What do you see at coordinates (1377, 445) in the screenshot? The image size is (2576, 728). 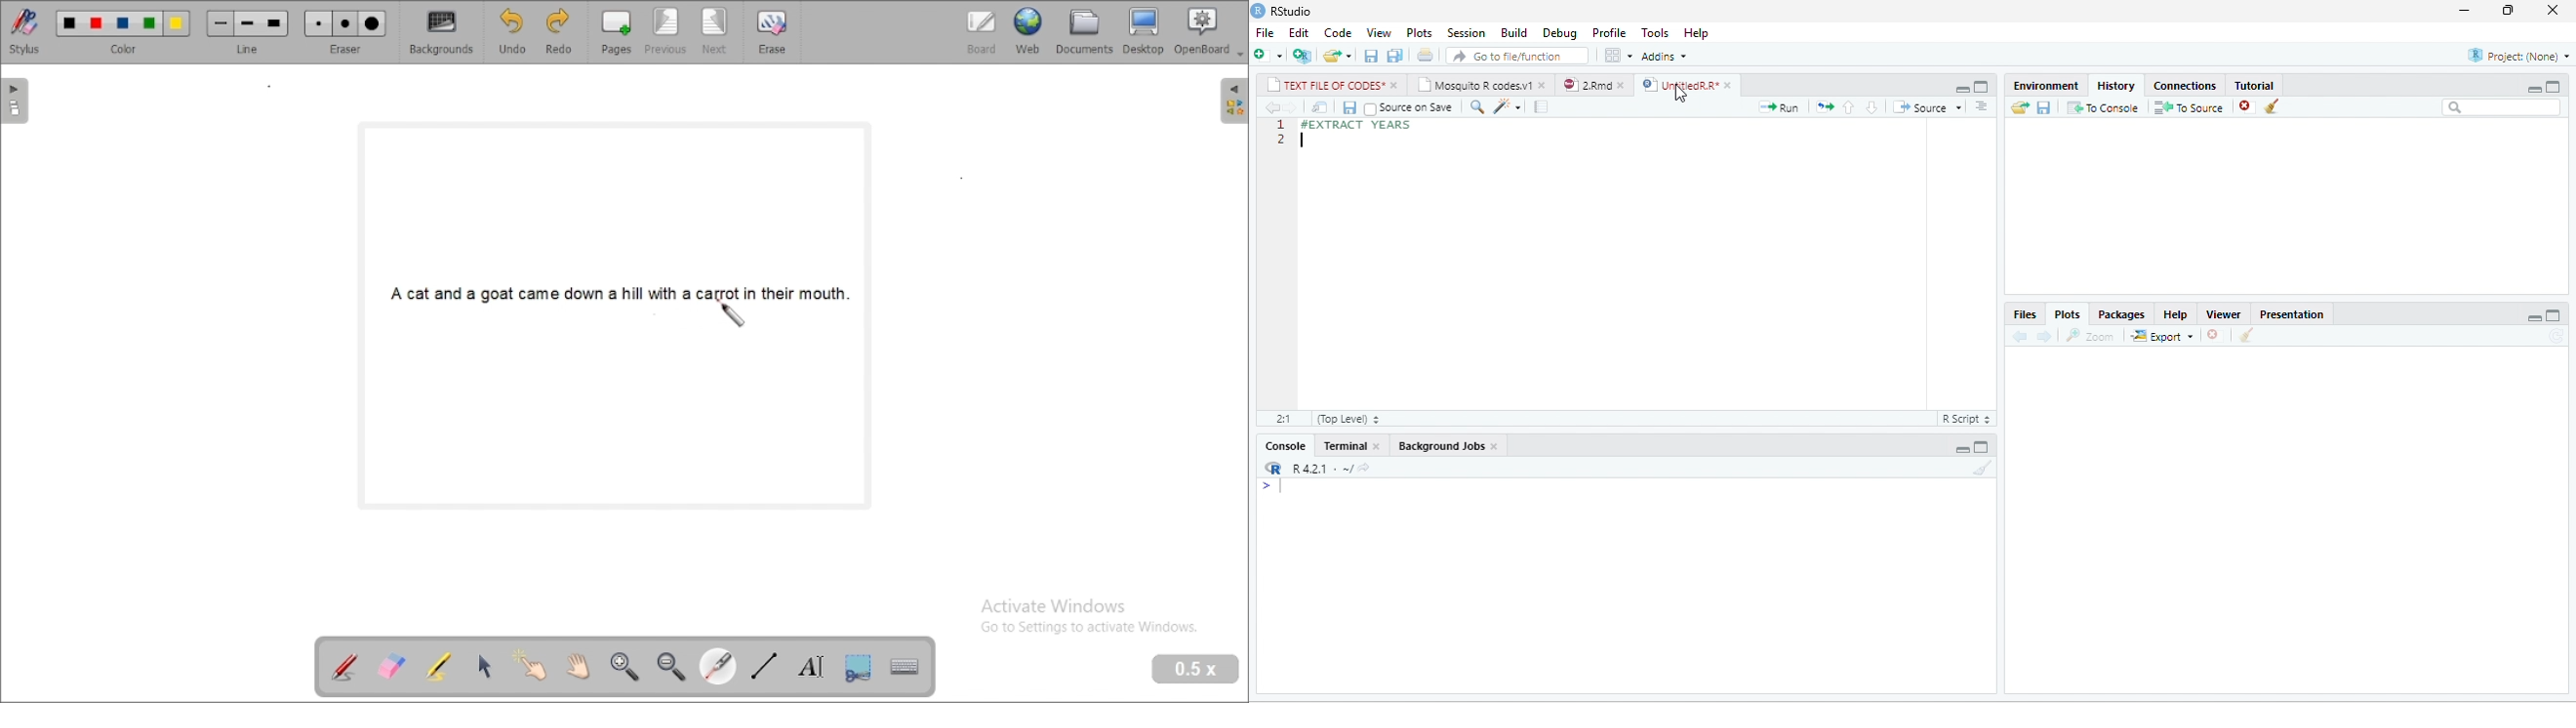 I see `close` at bounding box center [1377, 445].